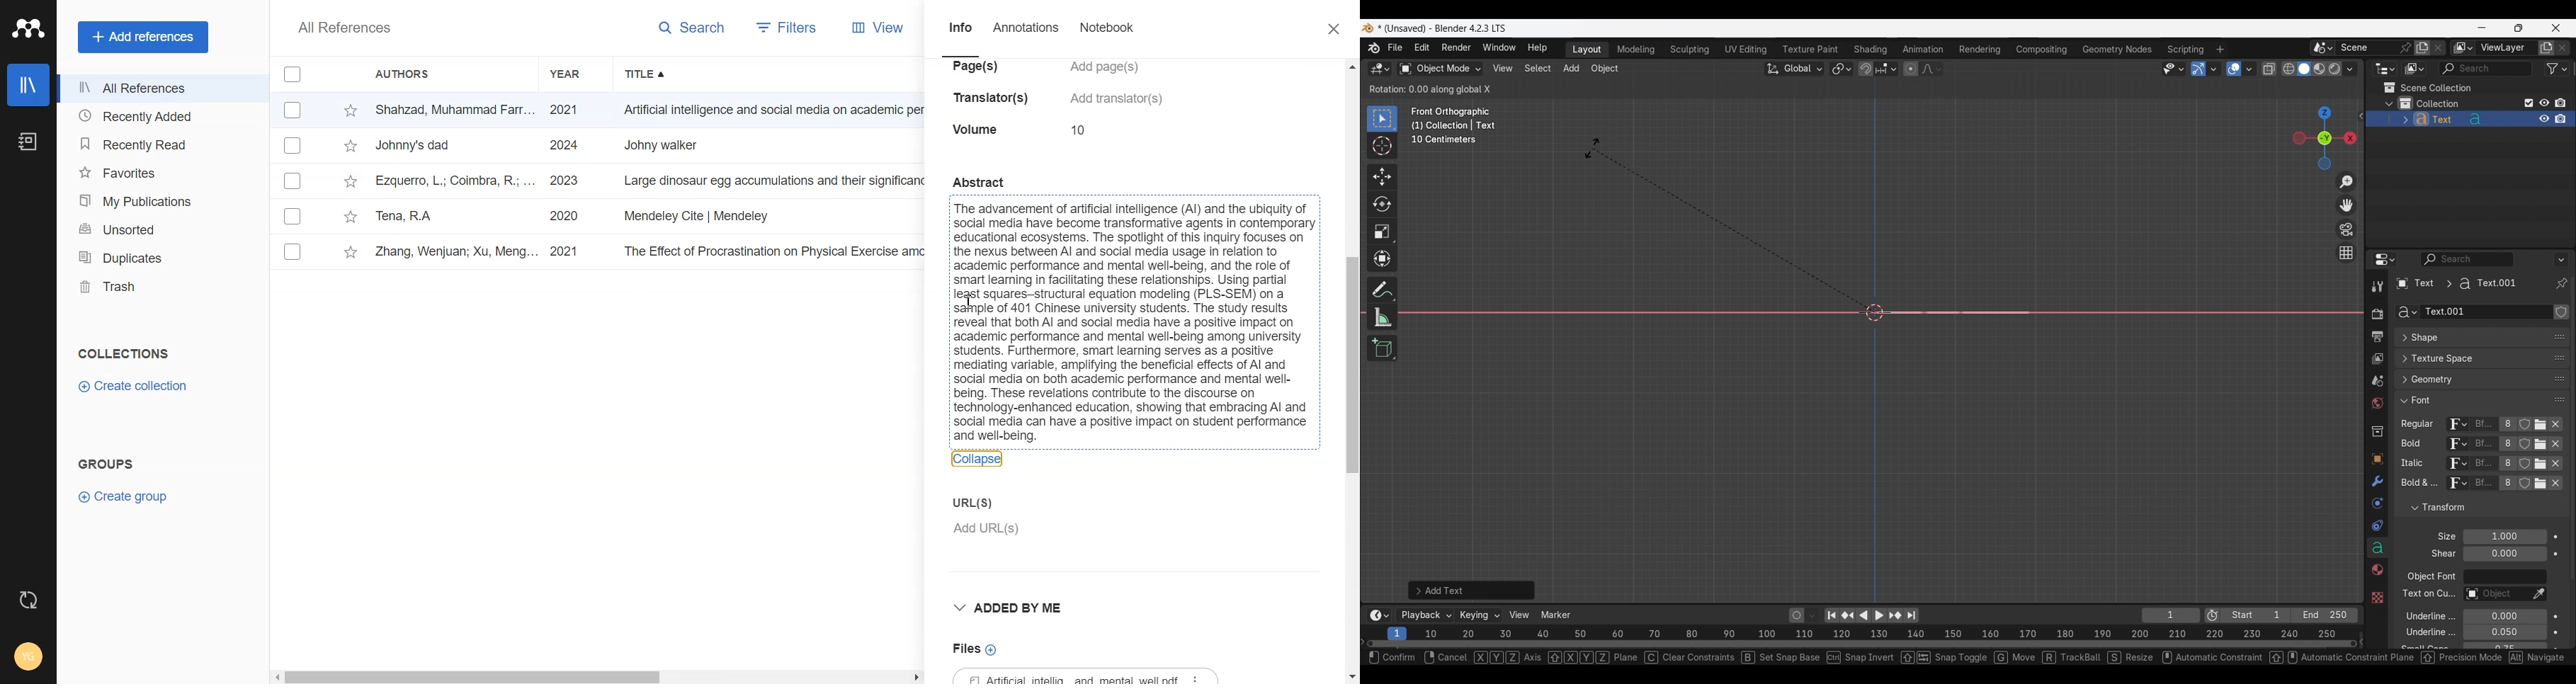 The width and height of the screenshot is (2576, 700). I want to click on - Shahzad, Muhammad Farr... 2021 Artificial intelligence and social media on academic performance and mental ...  Heliyon 12/18/2024, so click(652, 110).